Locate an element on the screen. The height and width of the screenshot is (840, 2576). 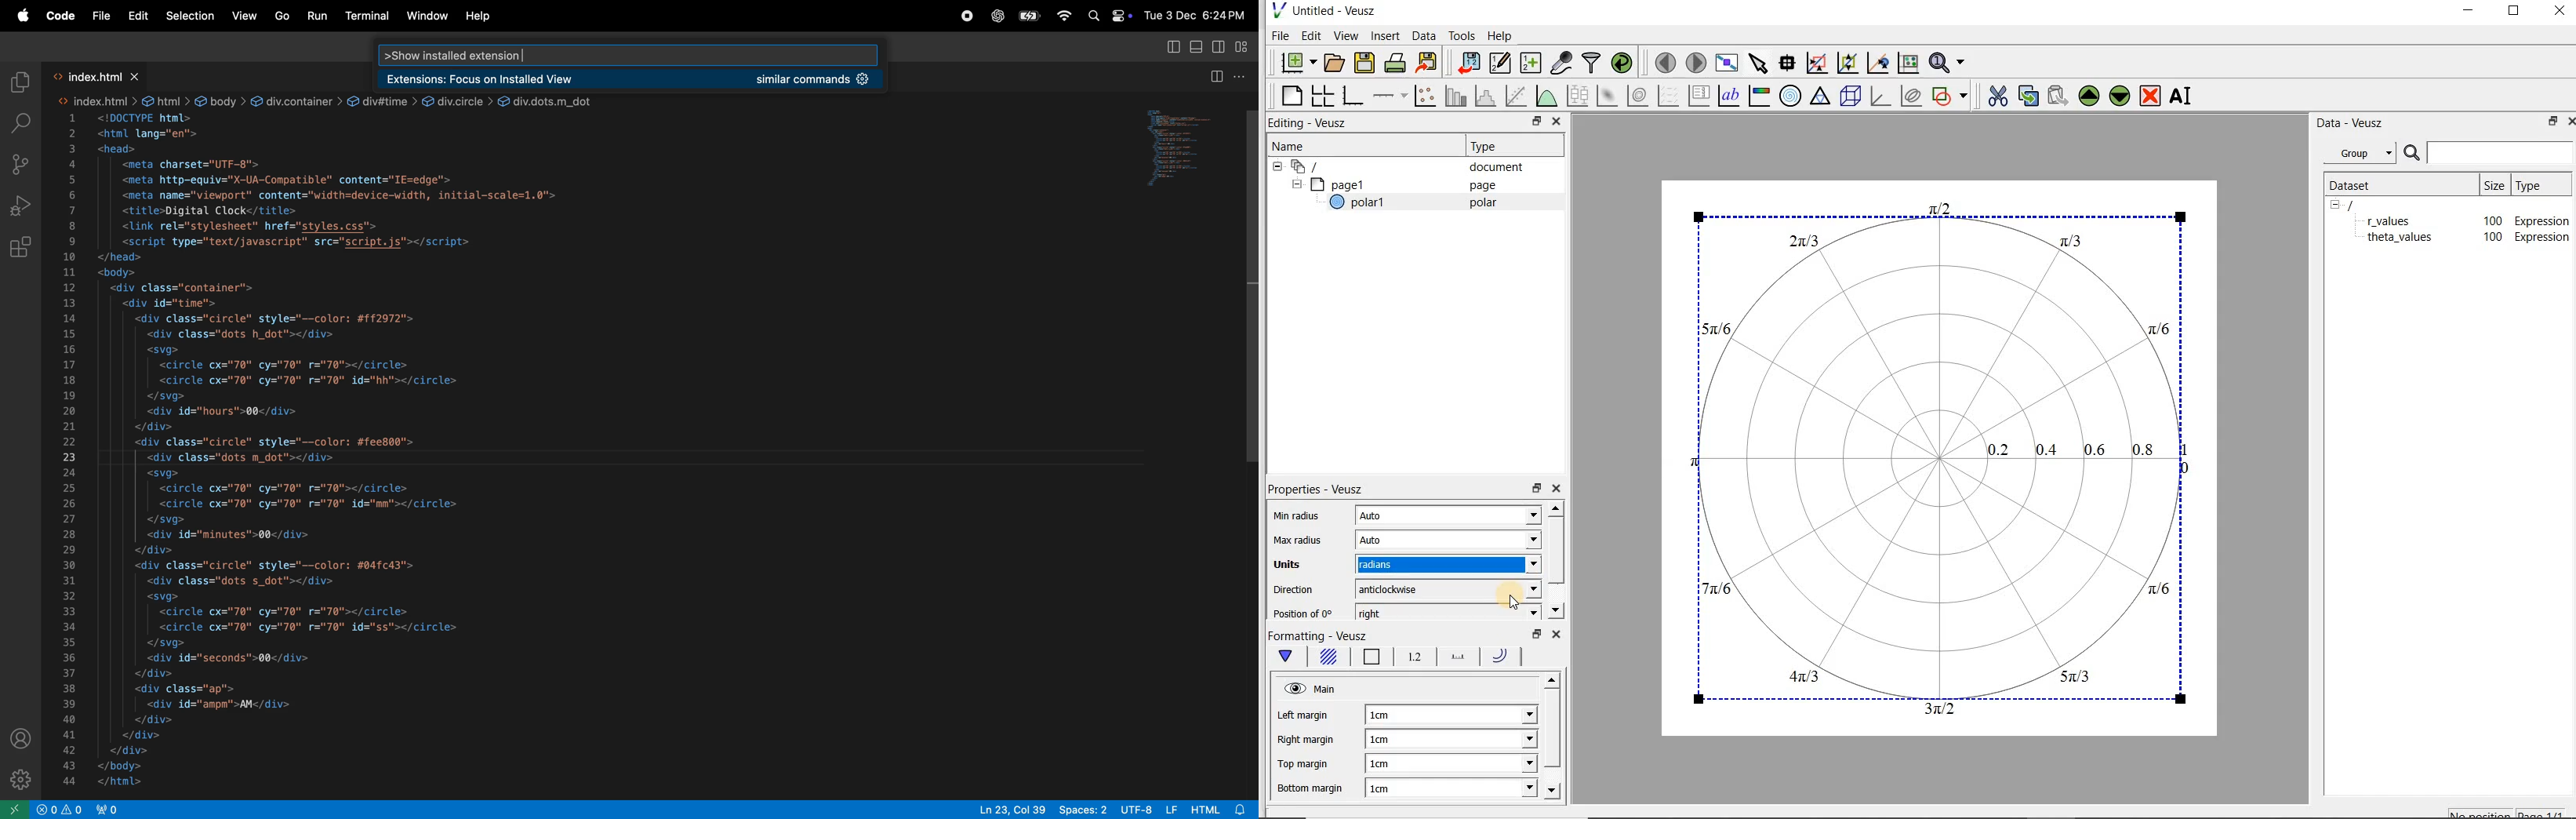
Polar graph is located at coordinates (1939, 464).